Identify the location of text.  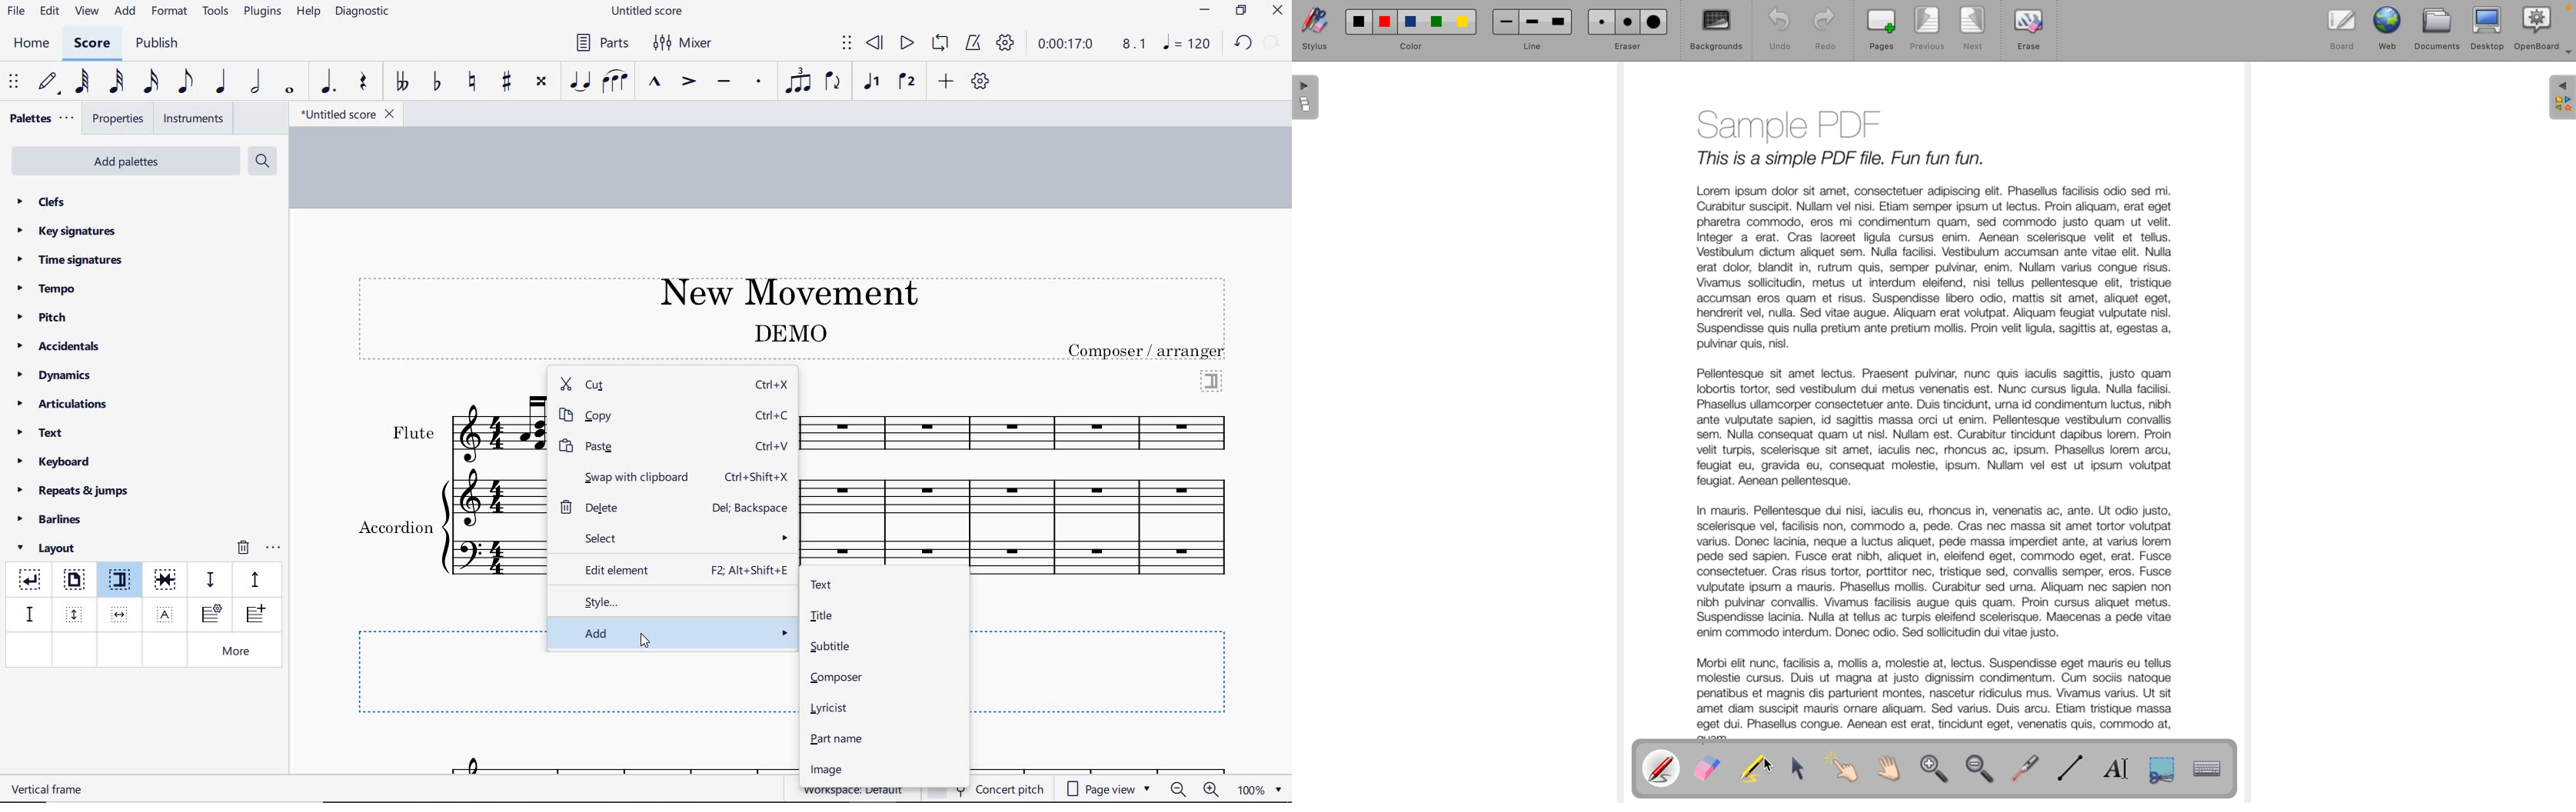
(394, 529).